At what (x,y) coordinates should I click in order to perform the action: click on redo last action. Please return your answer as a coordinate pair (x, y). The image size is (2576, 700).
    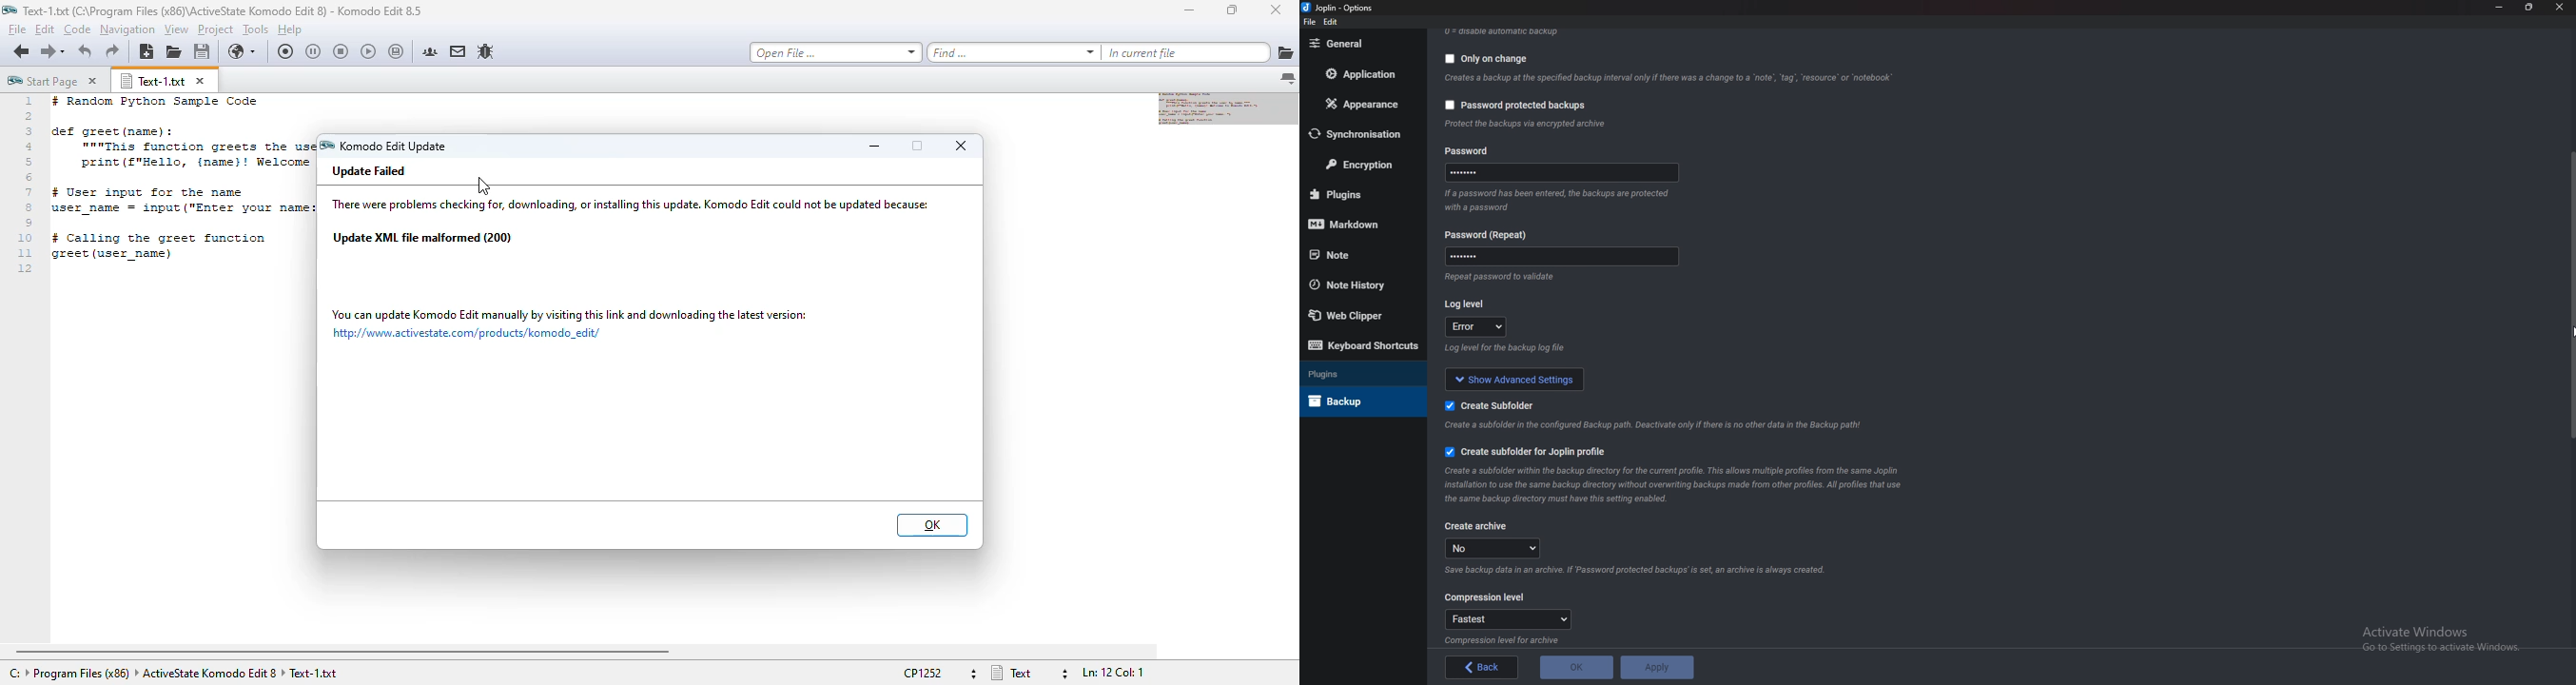
    Looking at the image, I should click on (112, 51).